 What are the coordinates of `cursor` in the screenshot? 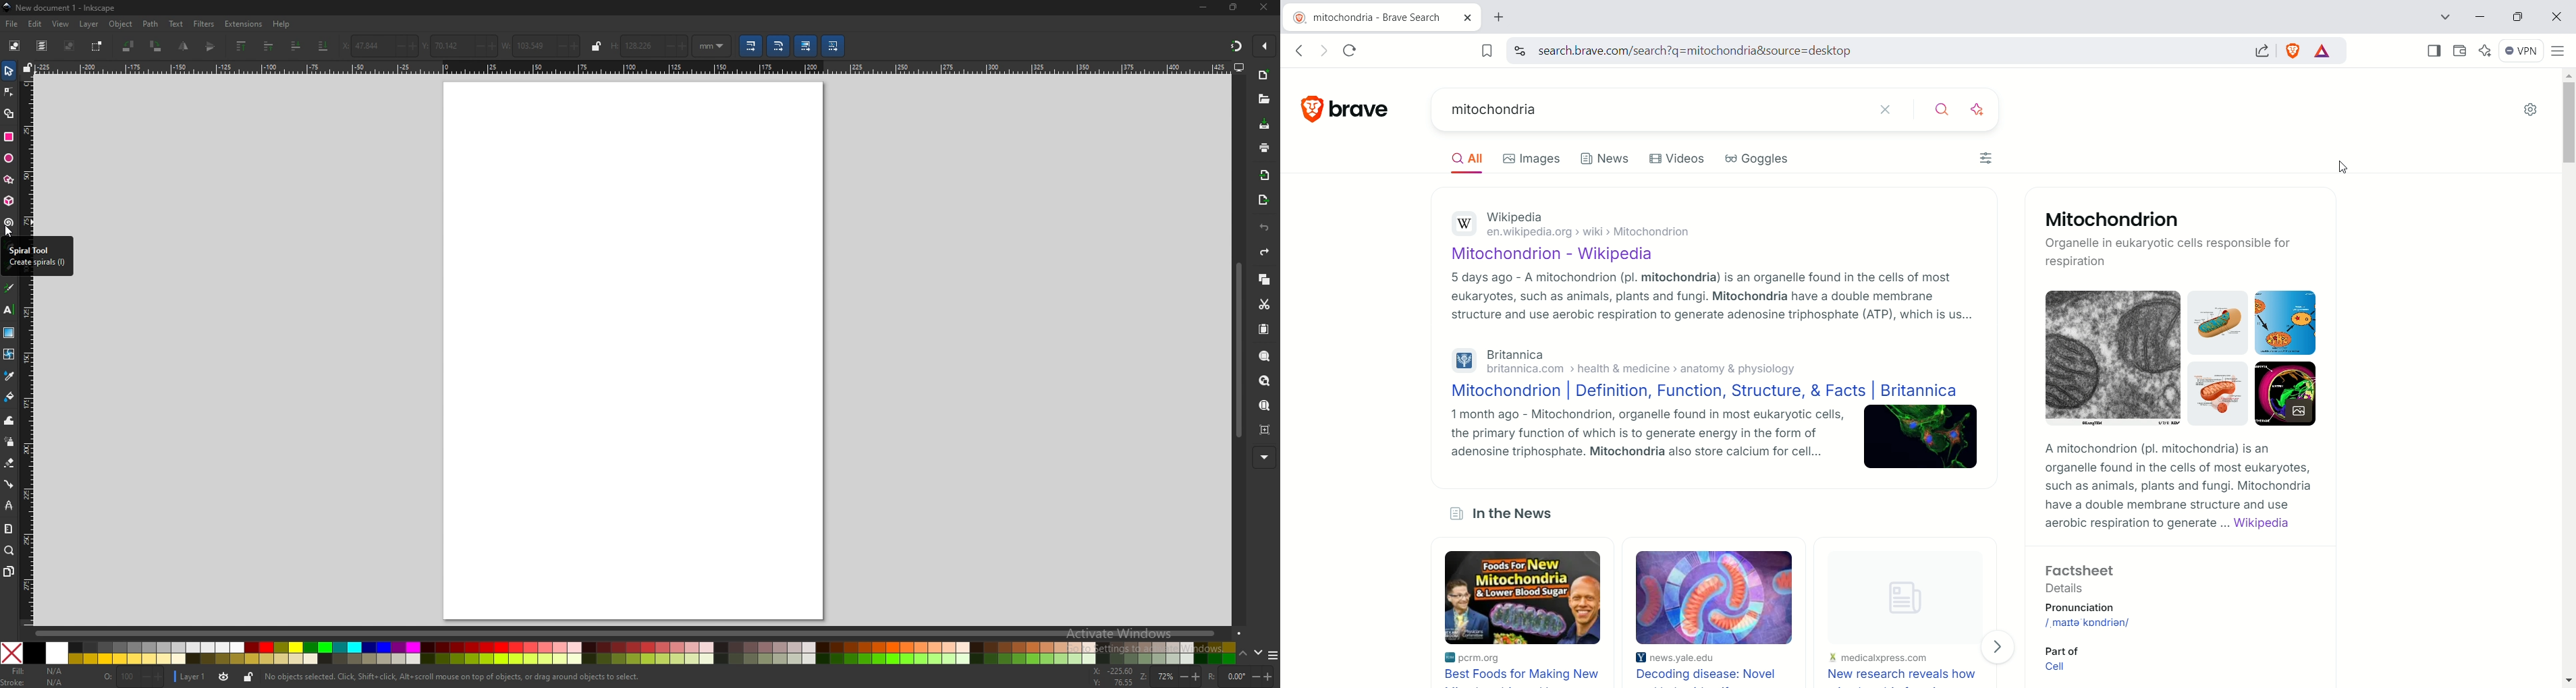 It's located at (12, 233).